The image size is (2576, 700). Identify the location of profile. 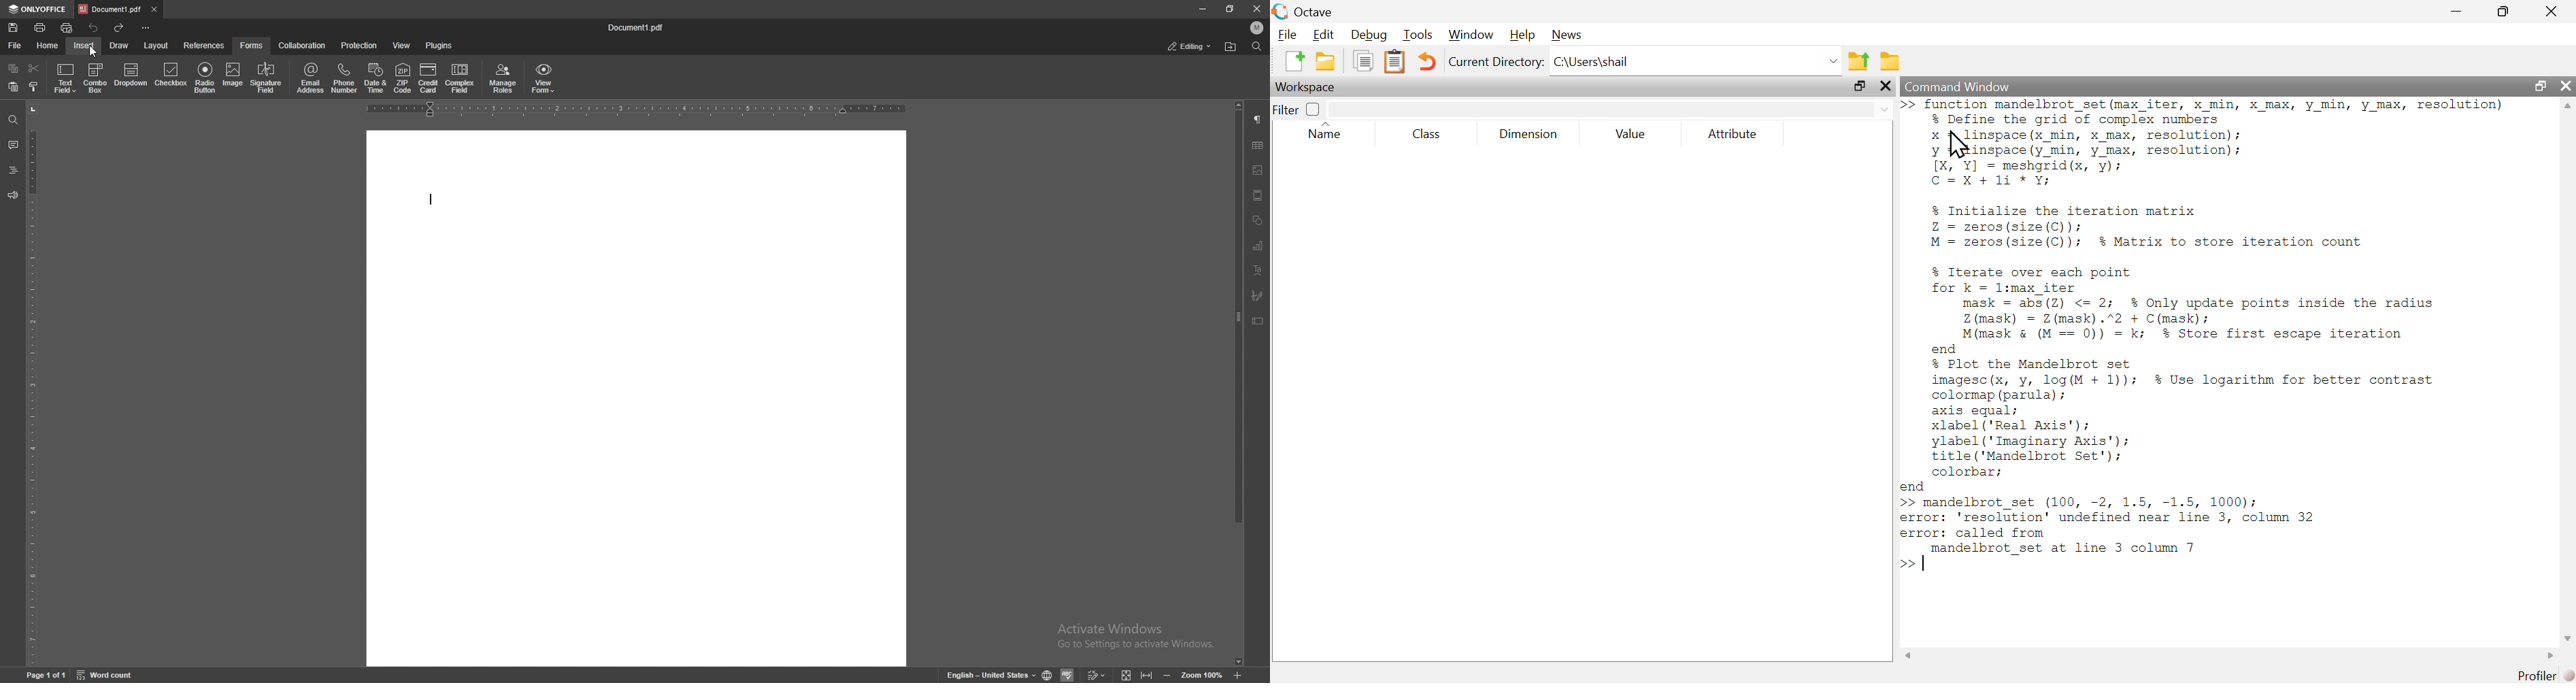
(1258, 27).